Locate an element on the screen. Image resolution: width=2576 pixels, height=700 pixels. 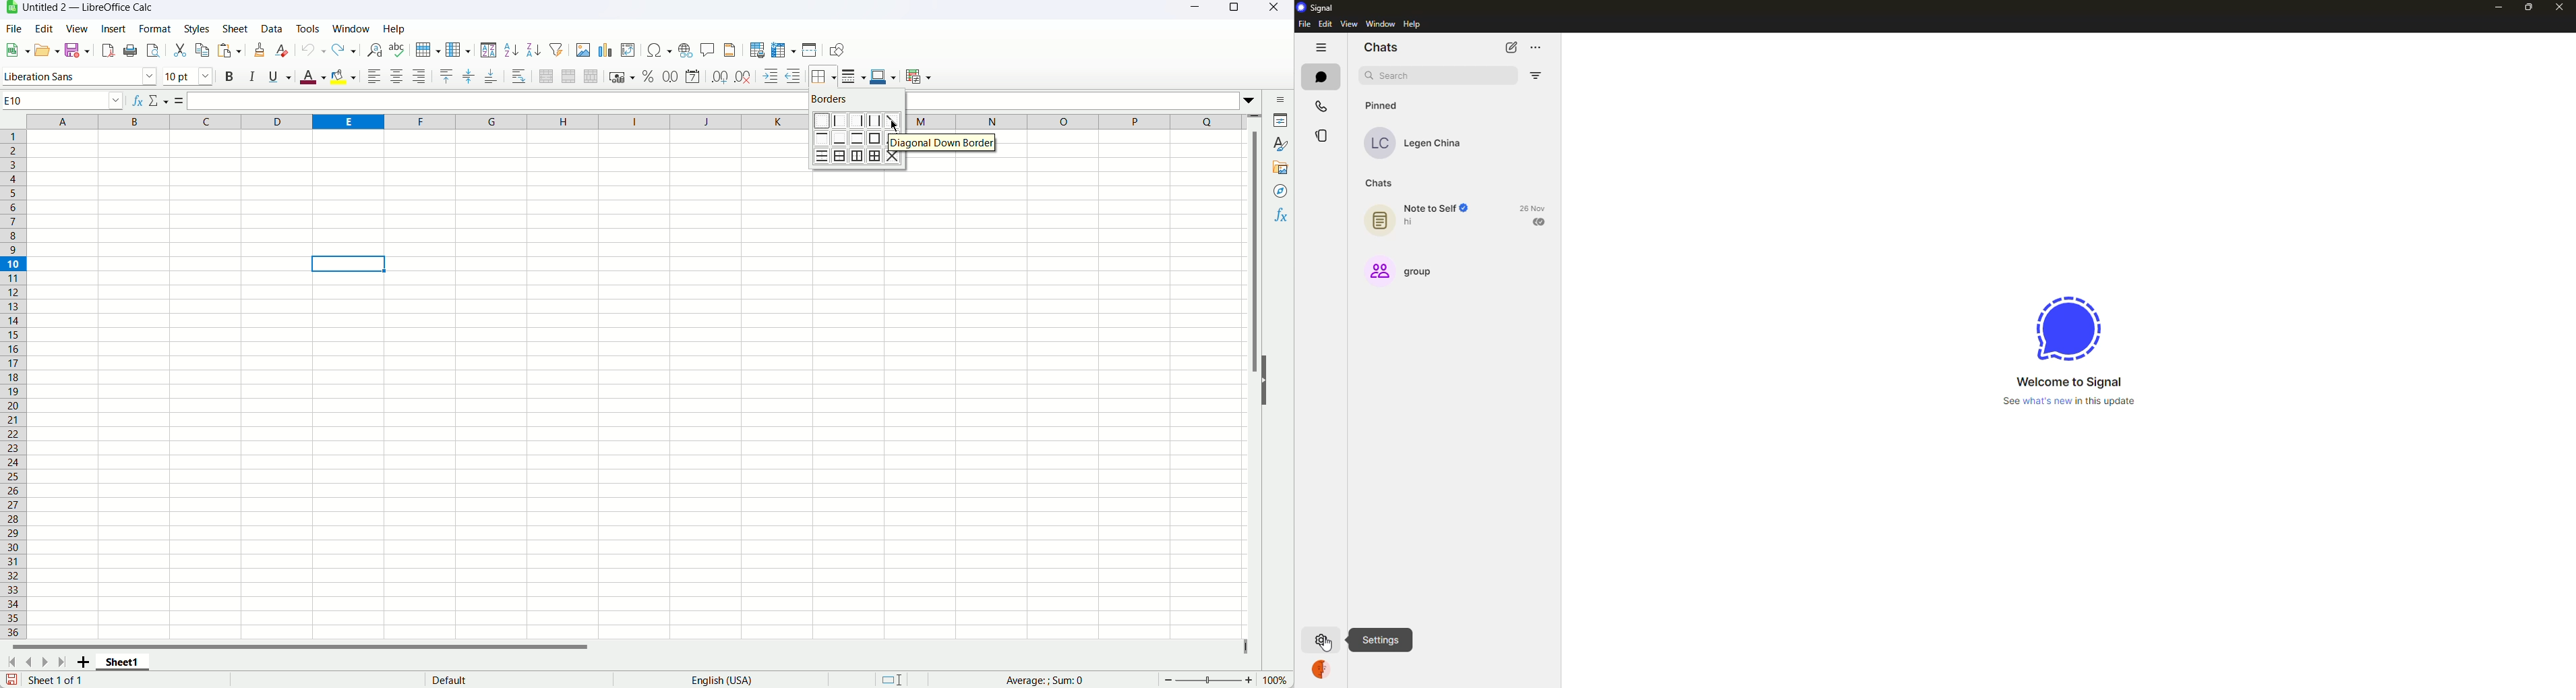
Unmerge cells is located at coordinates (592, 76).